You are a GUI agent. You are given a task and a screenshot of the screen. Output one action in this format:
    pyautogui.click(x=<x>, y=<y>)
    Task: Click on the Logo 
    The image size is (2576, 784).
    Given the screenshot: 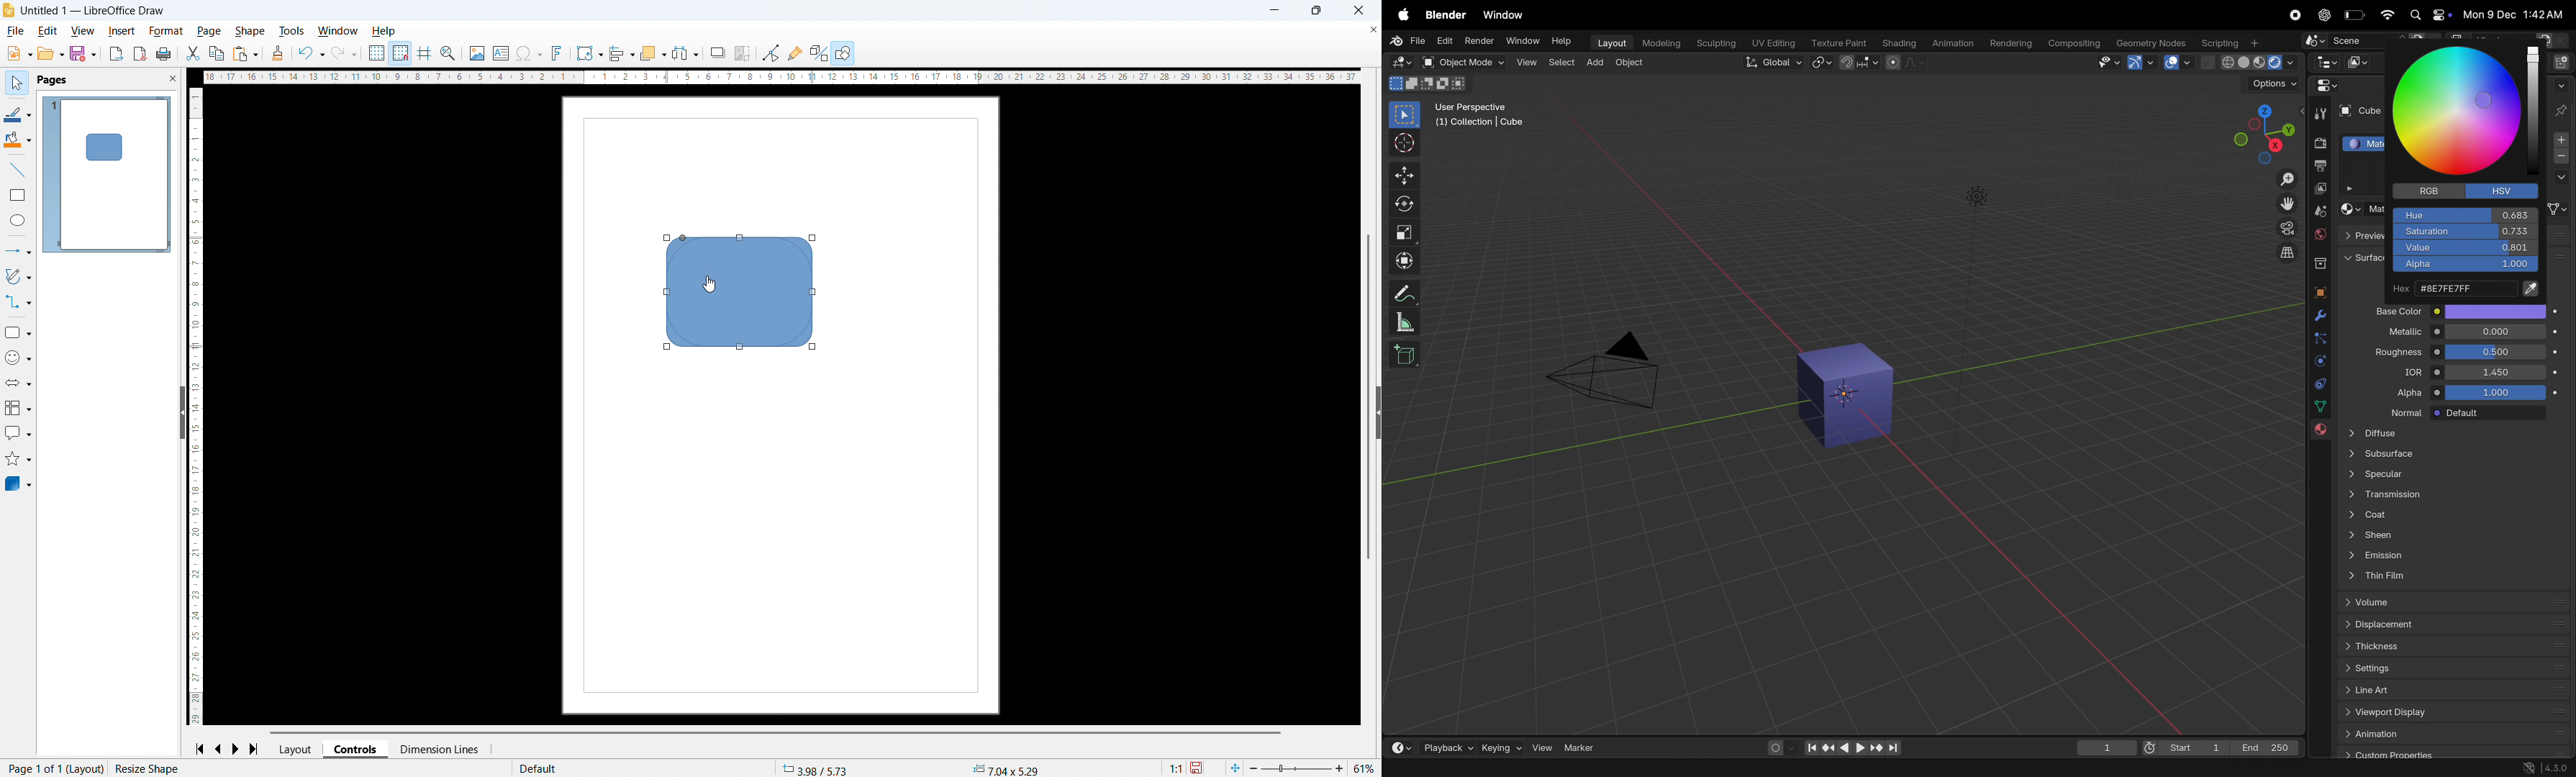 What is the action you would take?
    pyautogui.click(x=9, y=11)
    